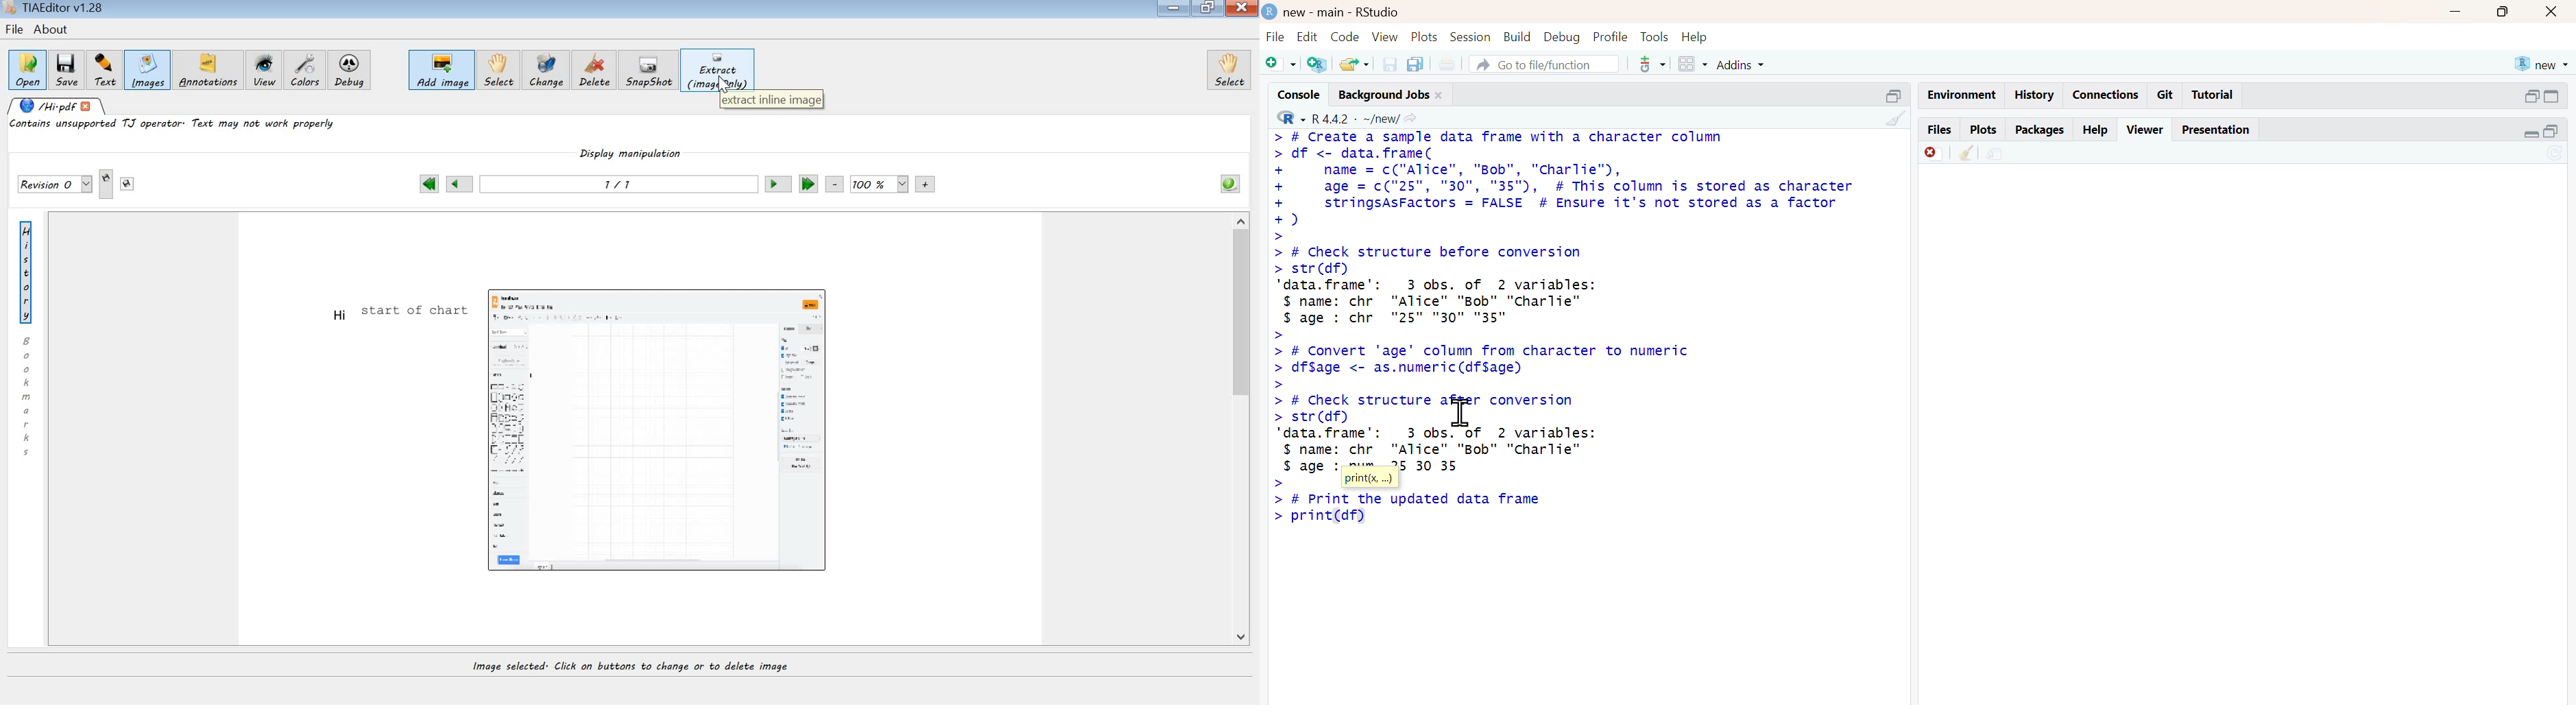 The width and height of the screenshot is (2576, 728). I want to click on sync, so click(2557, 154).